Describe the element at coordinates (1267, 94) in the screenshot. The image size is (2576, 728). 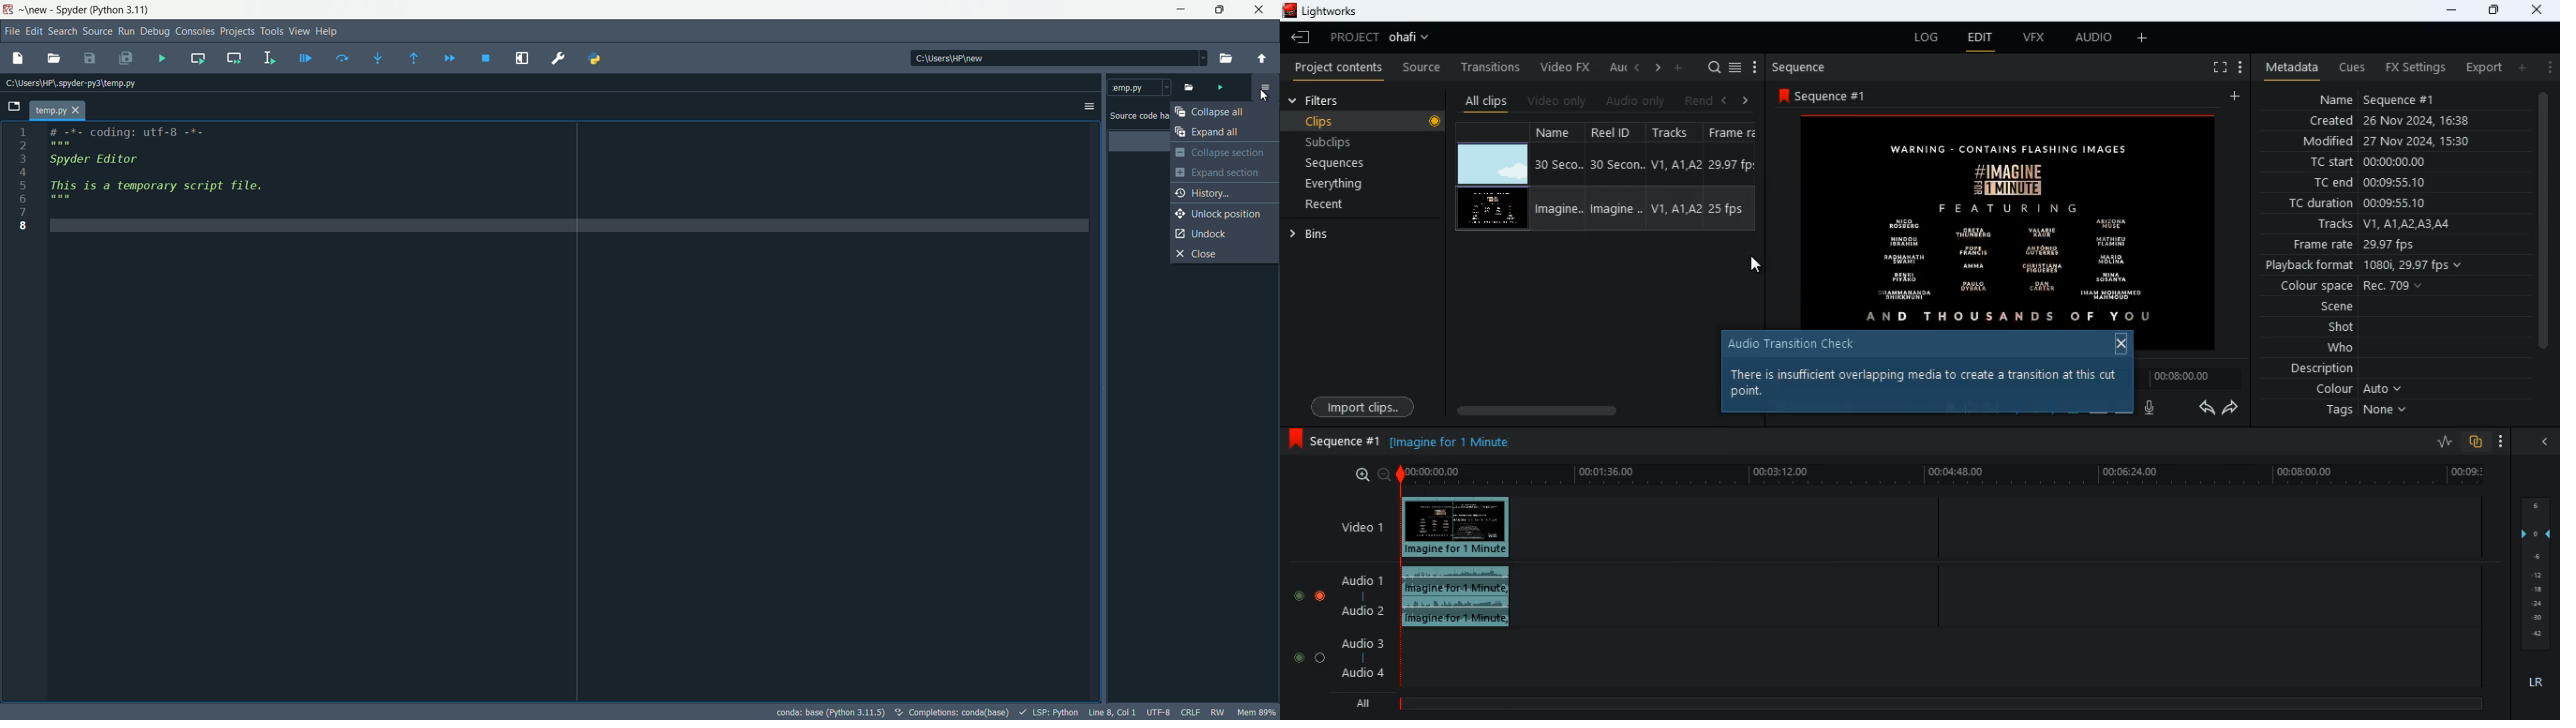
I see `cursor` at that location.